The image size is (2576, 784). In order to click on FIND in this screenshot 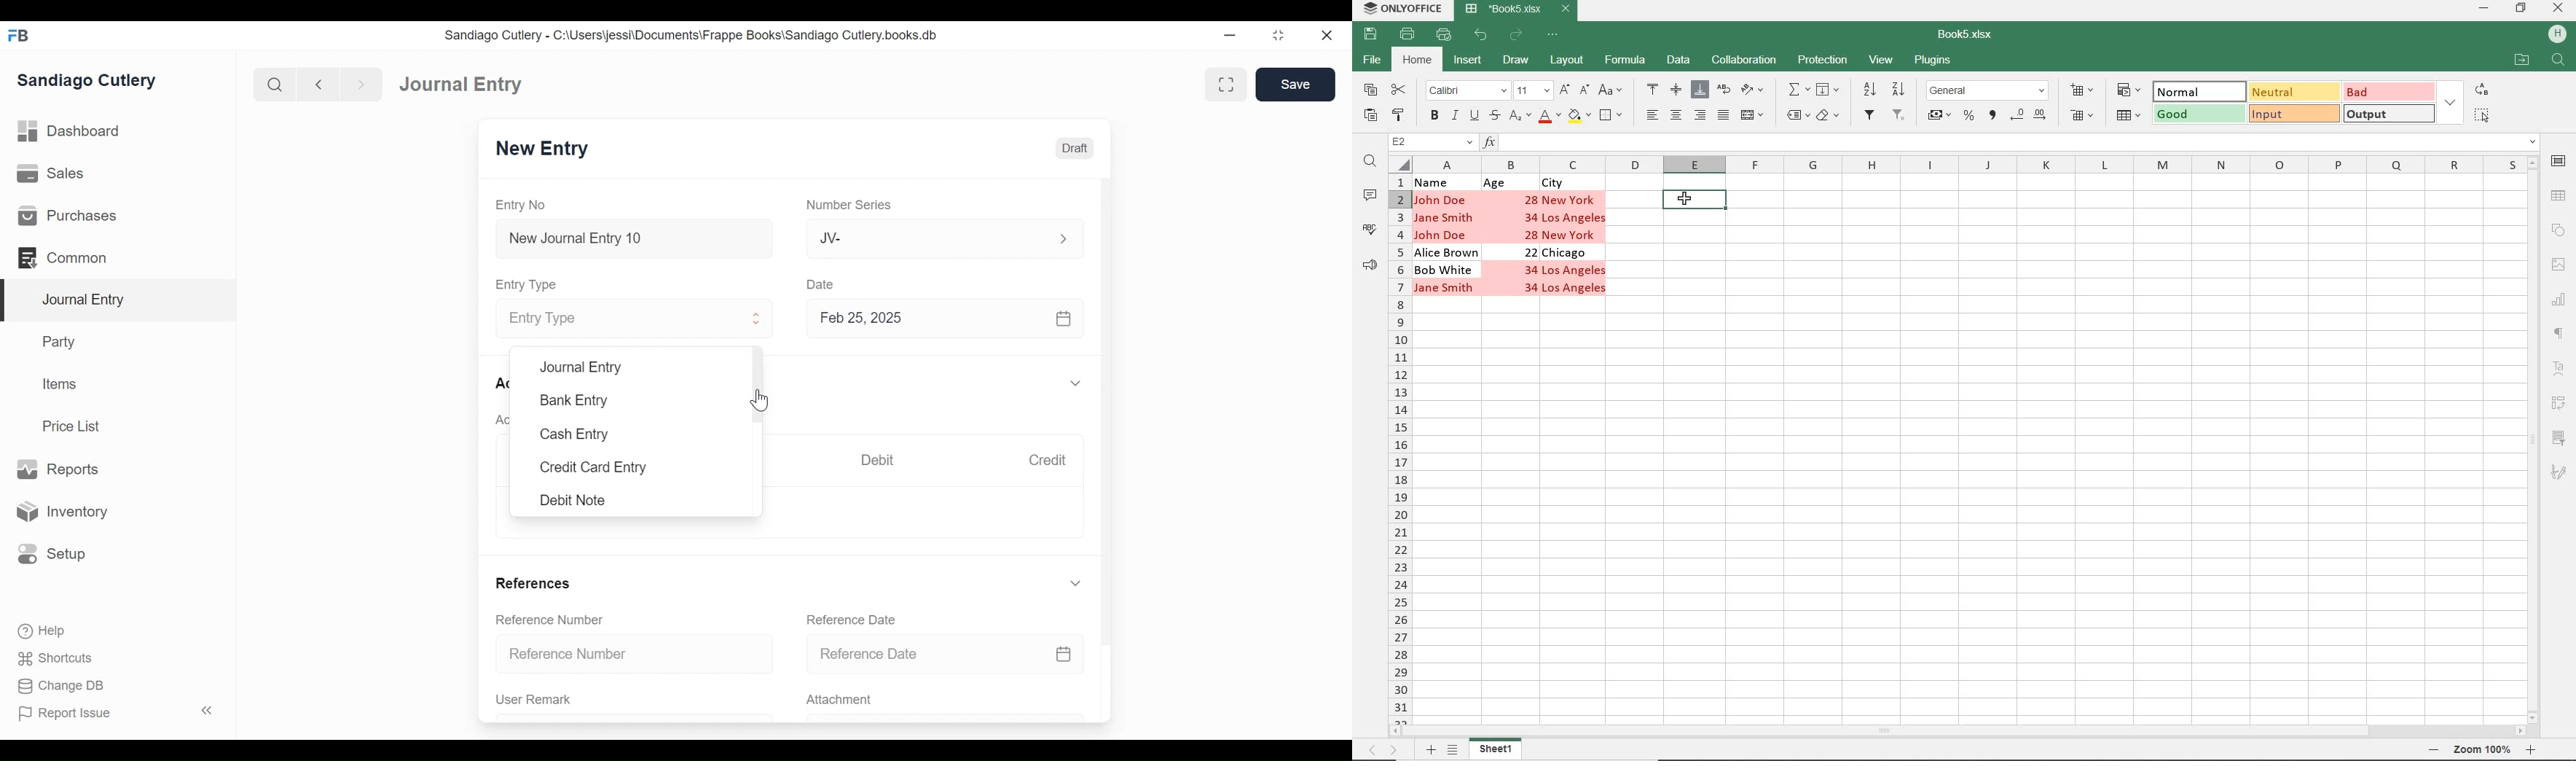, I will do `click(1373, 163)`.